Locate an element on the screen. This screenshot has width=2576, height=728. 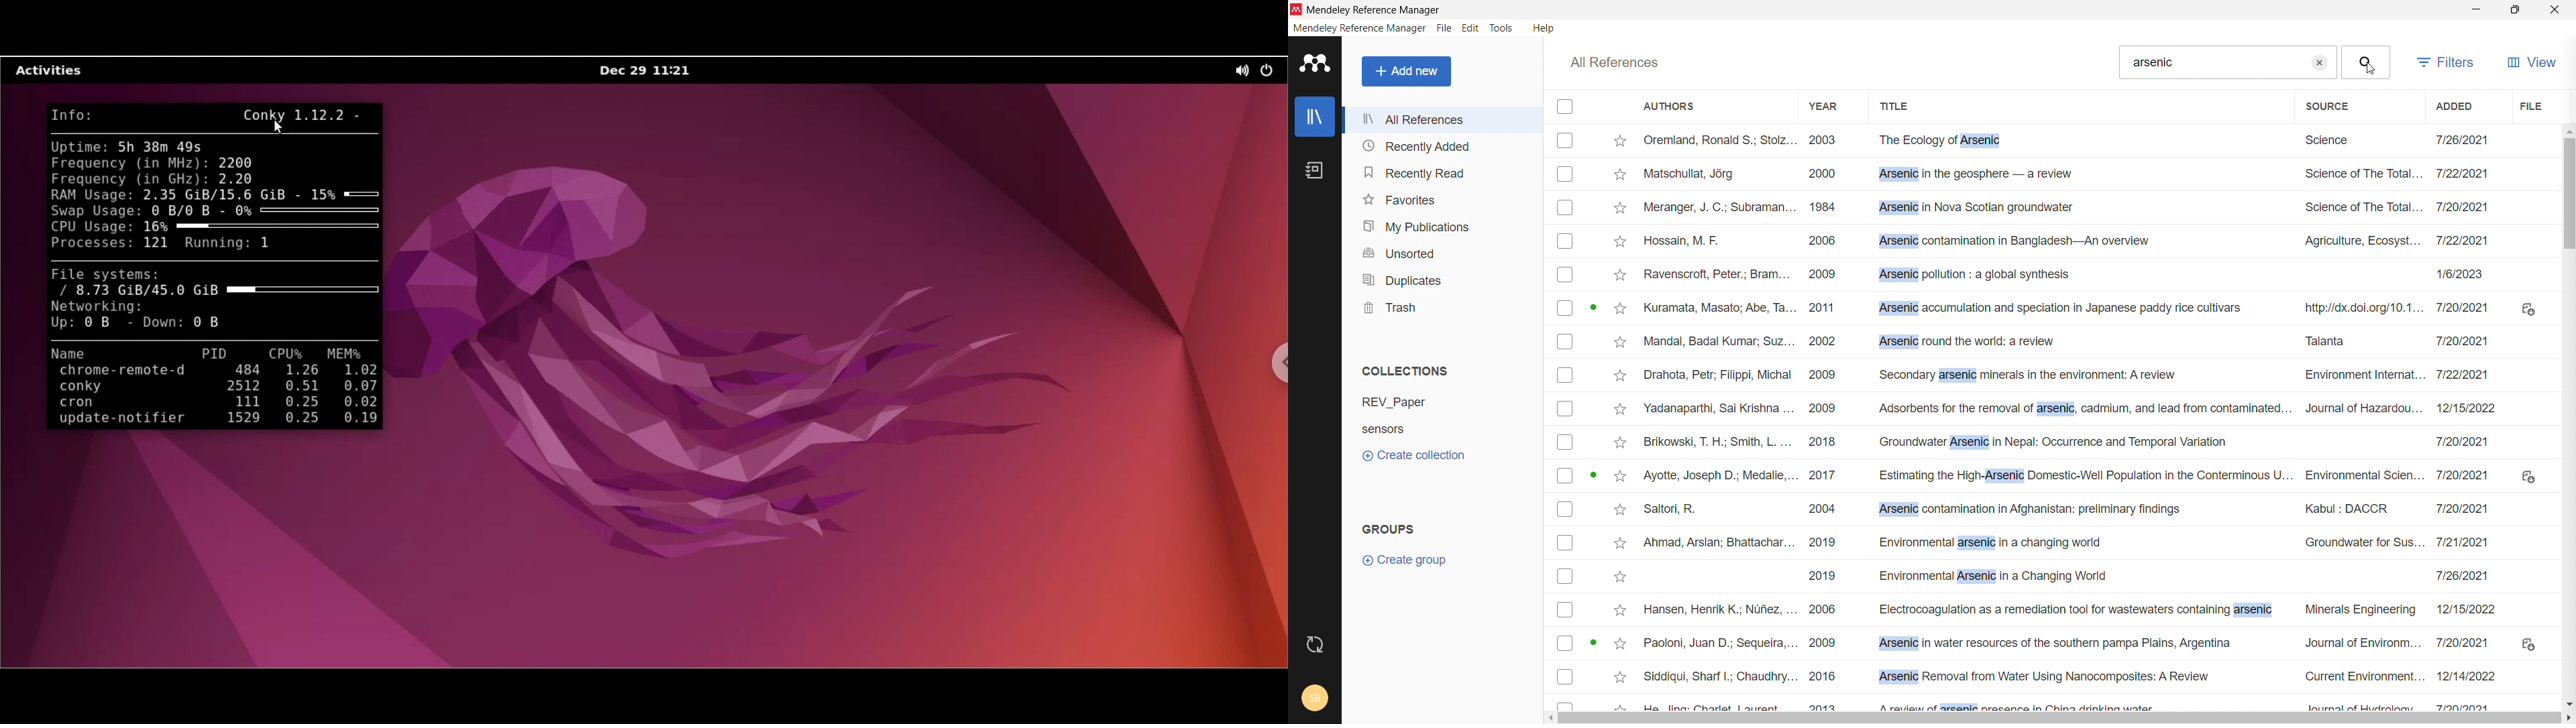
Download is located at coordinates (2530, 638).